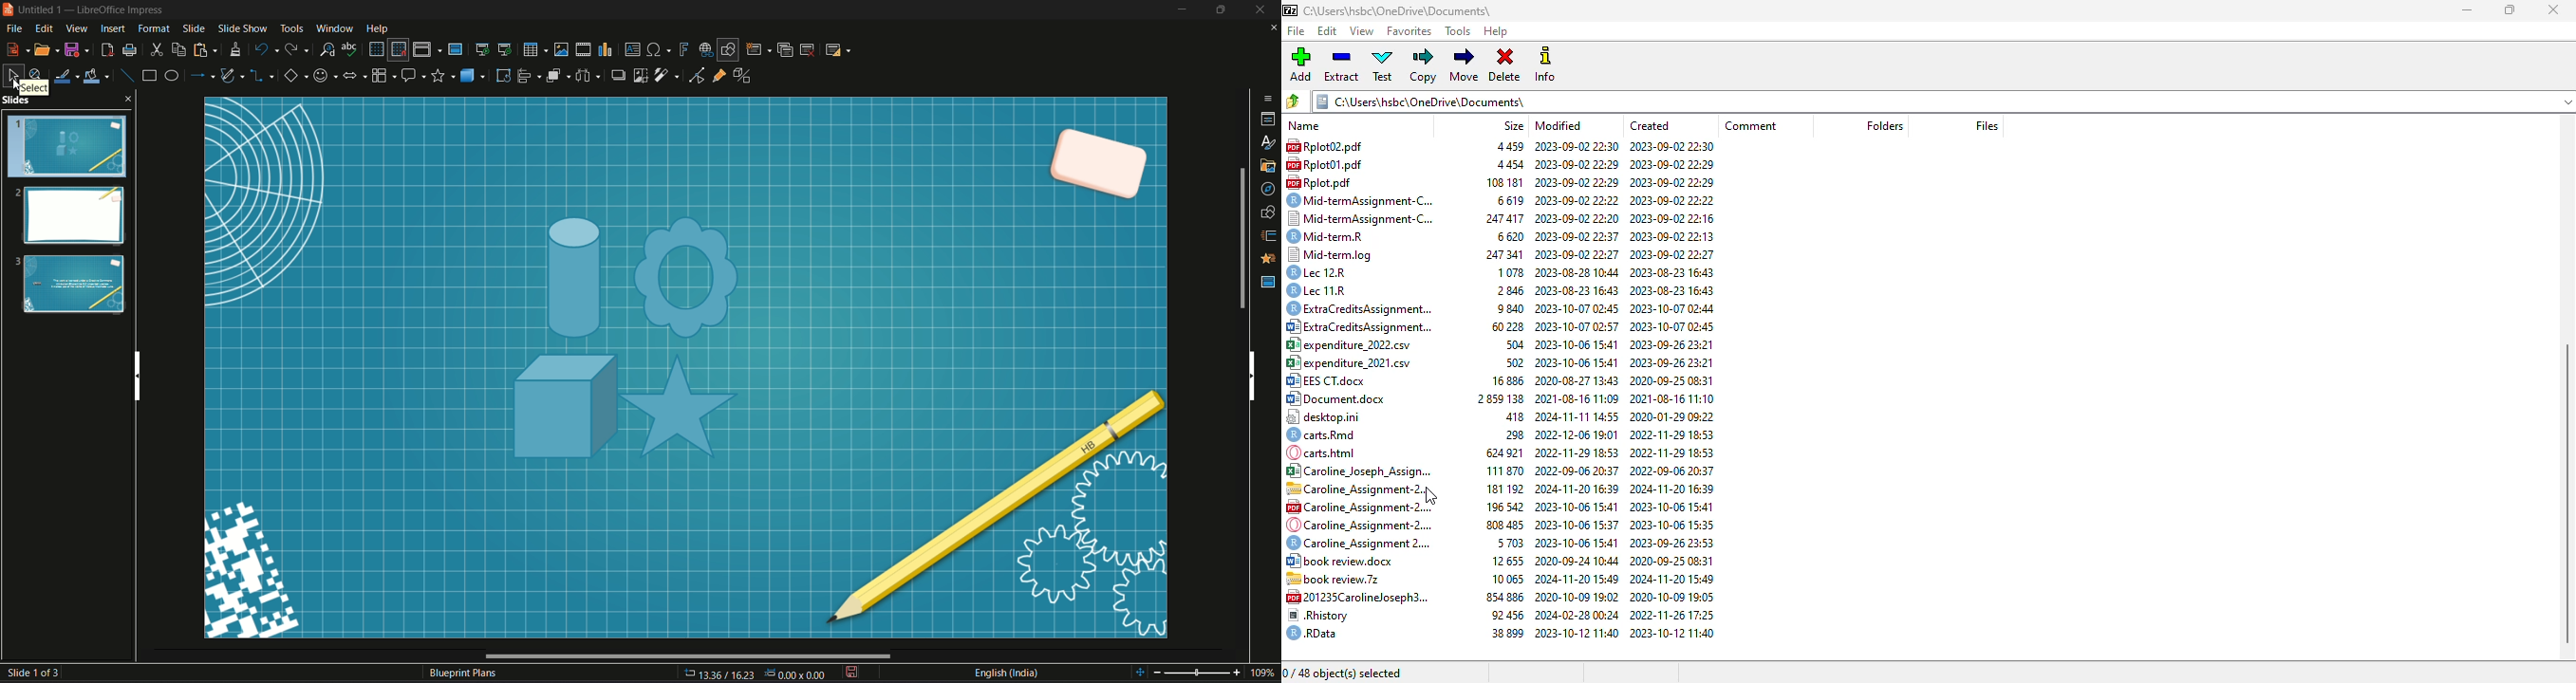 This screenshot has height=700, width=2576. Describe the element at coordinates (87, 11) in the screenshot. I see `Logo and name` at that location.